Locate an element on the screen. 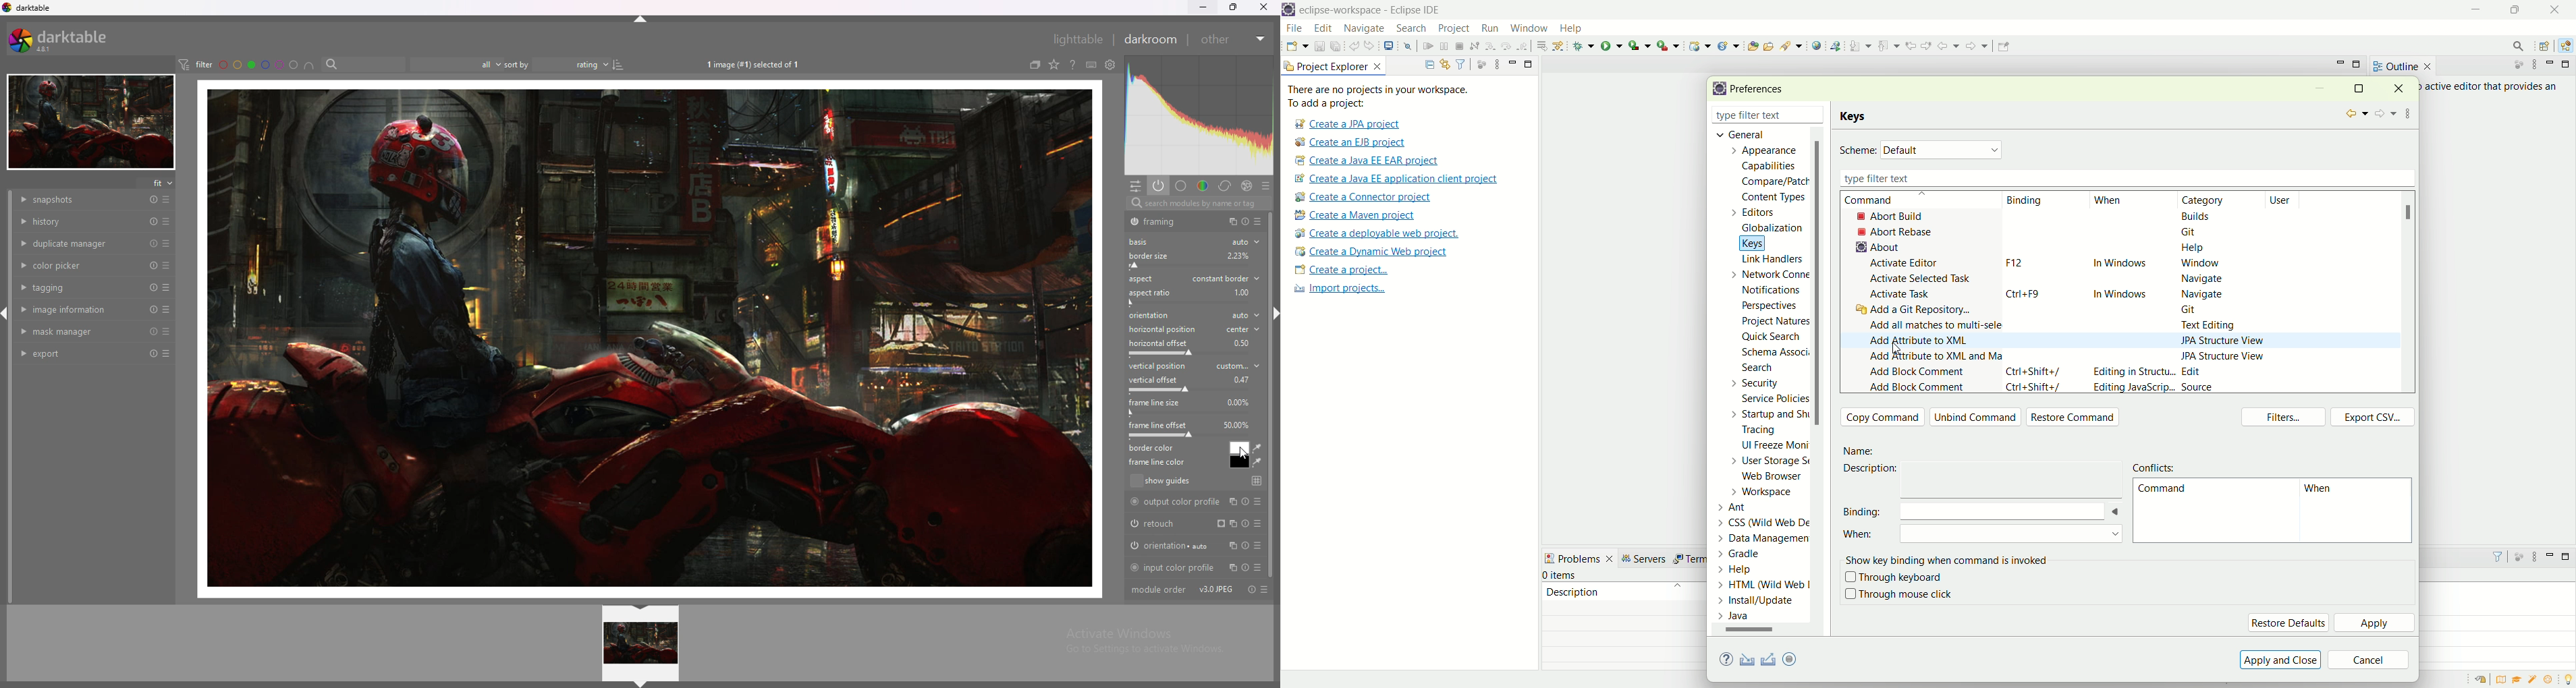  maximize is located at coordinates (2358, 65).